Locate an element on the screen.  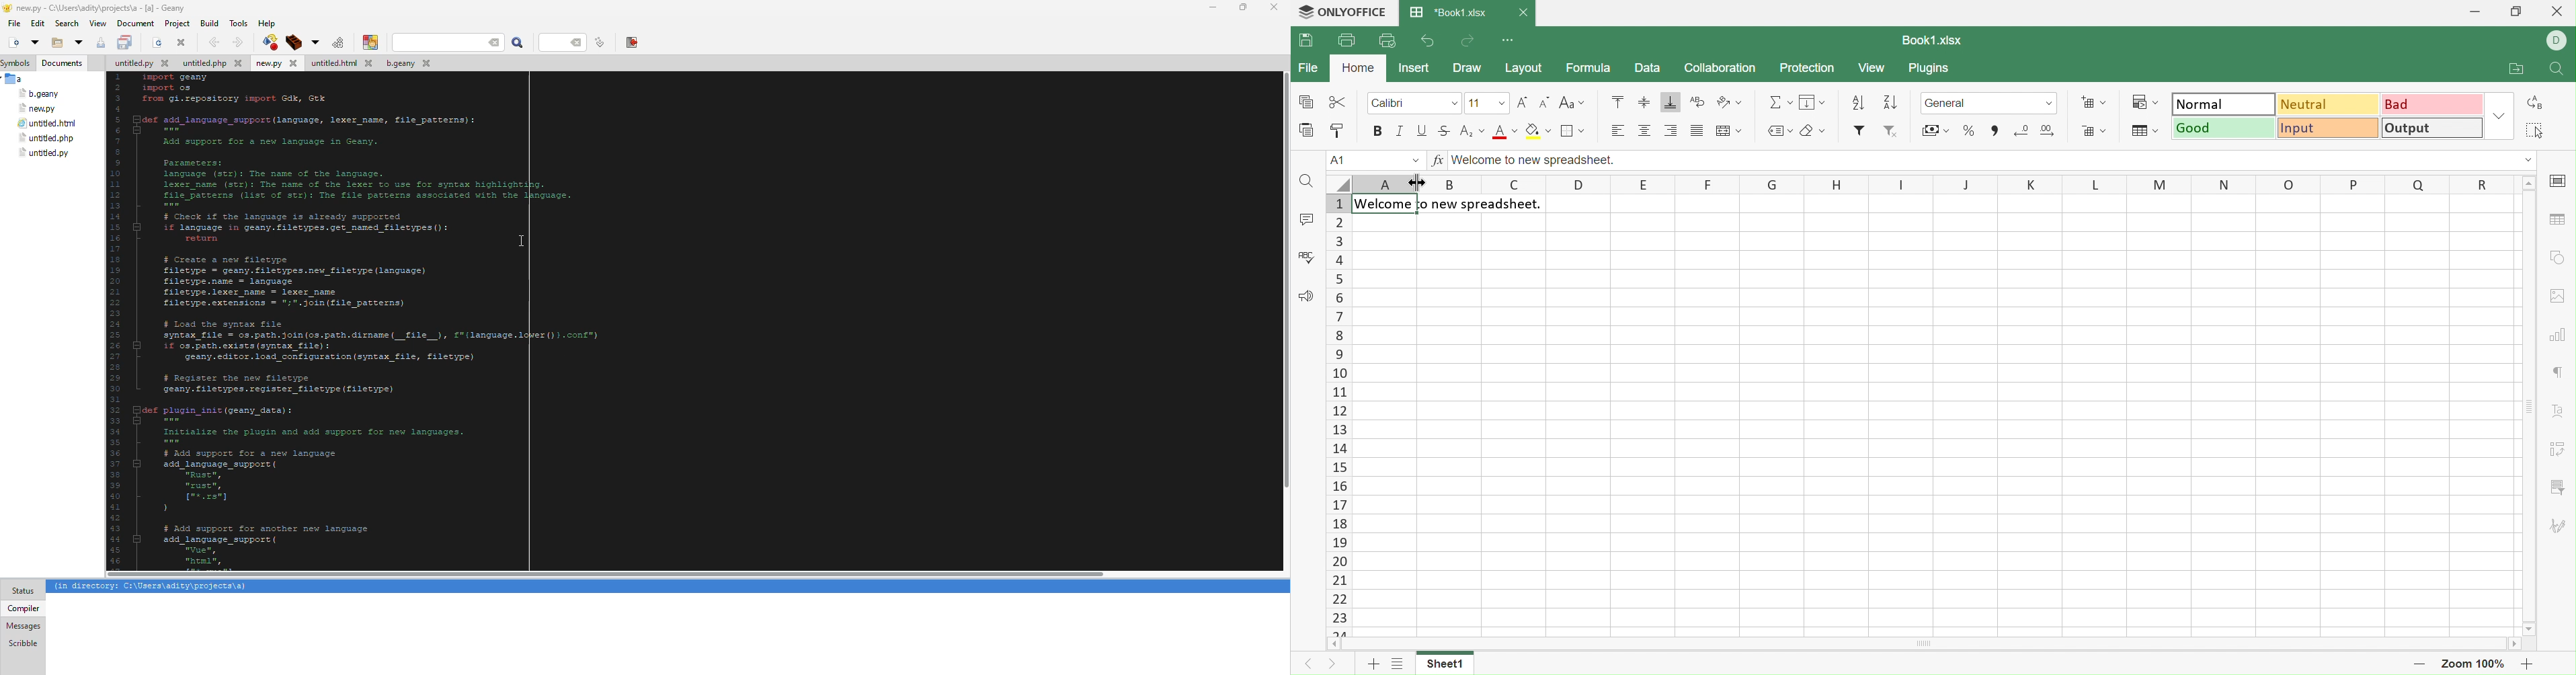
Zoom Out is located at coordinates (2419, 668).